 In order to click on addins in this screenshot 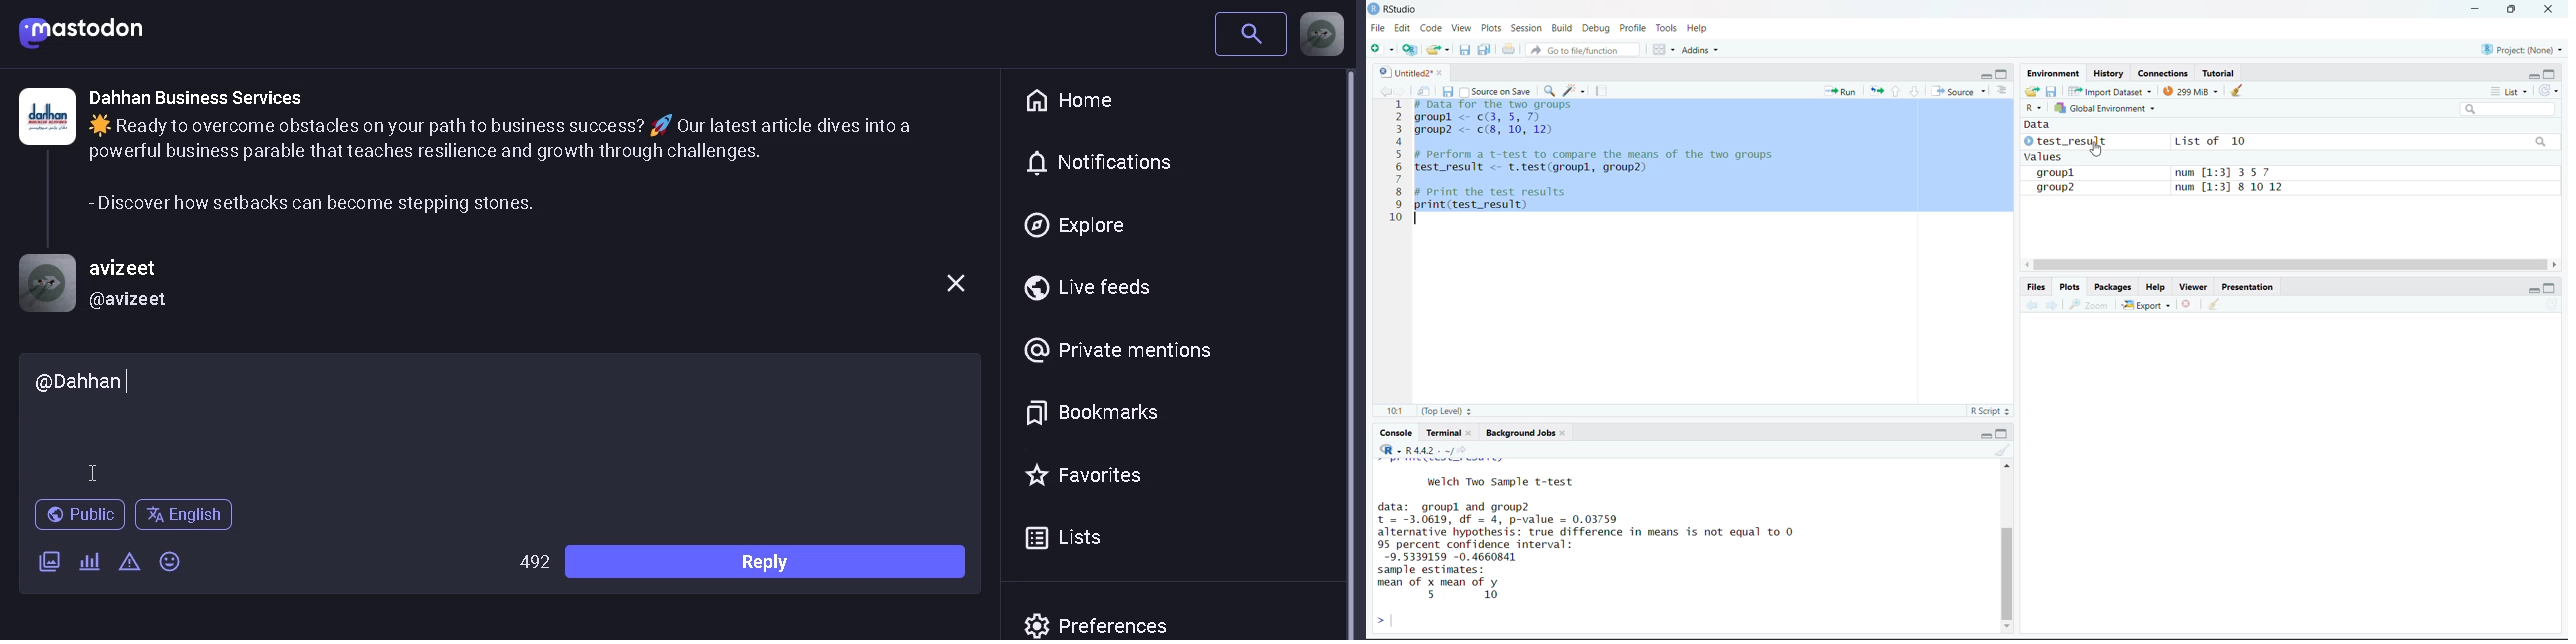, I will do `click(1703, 49)`.